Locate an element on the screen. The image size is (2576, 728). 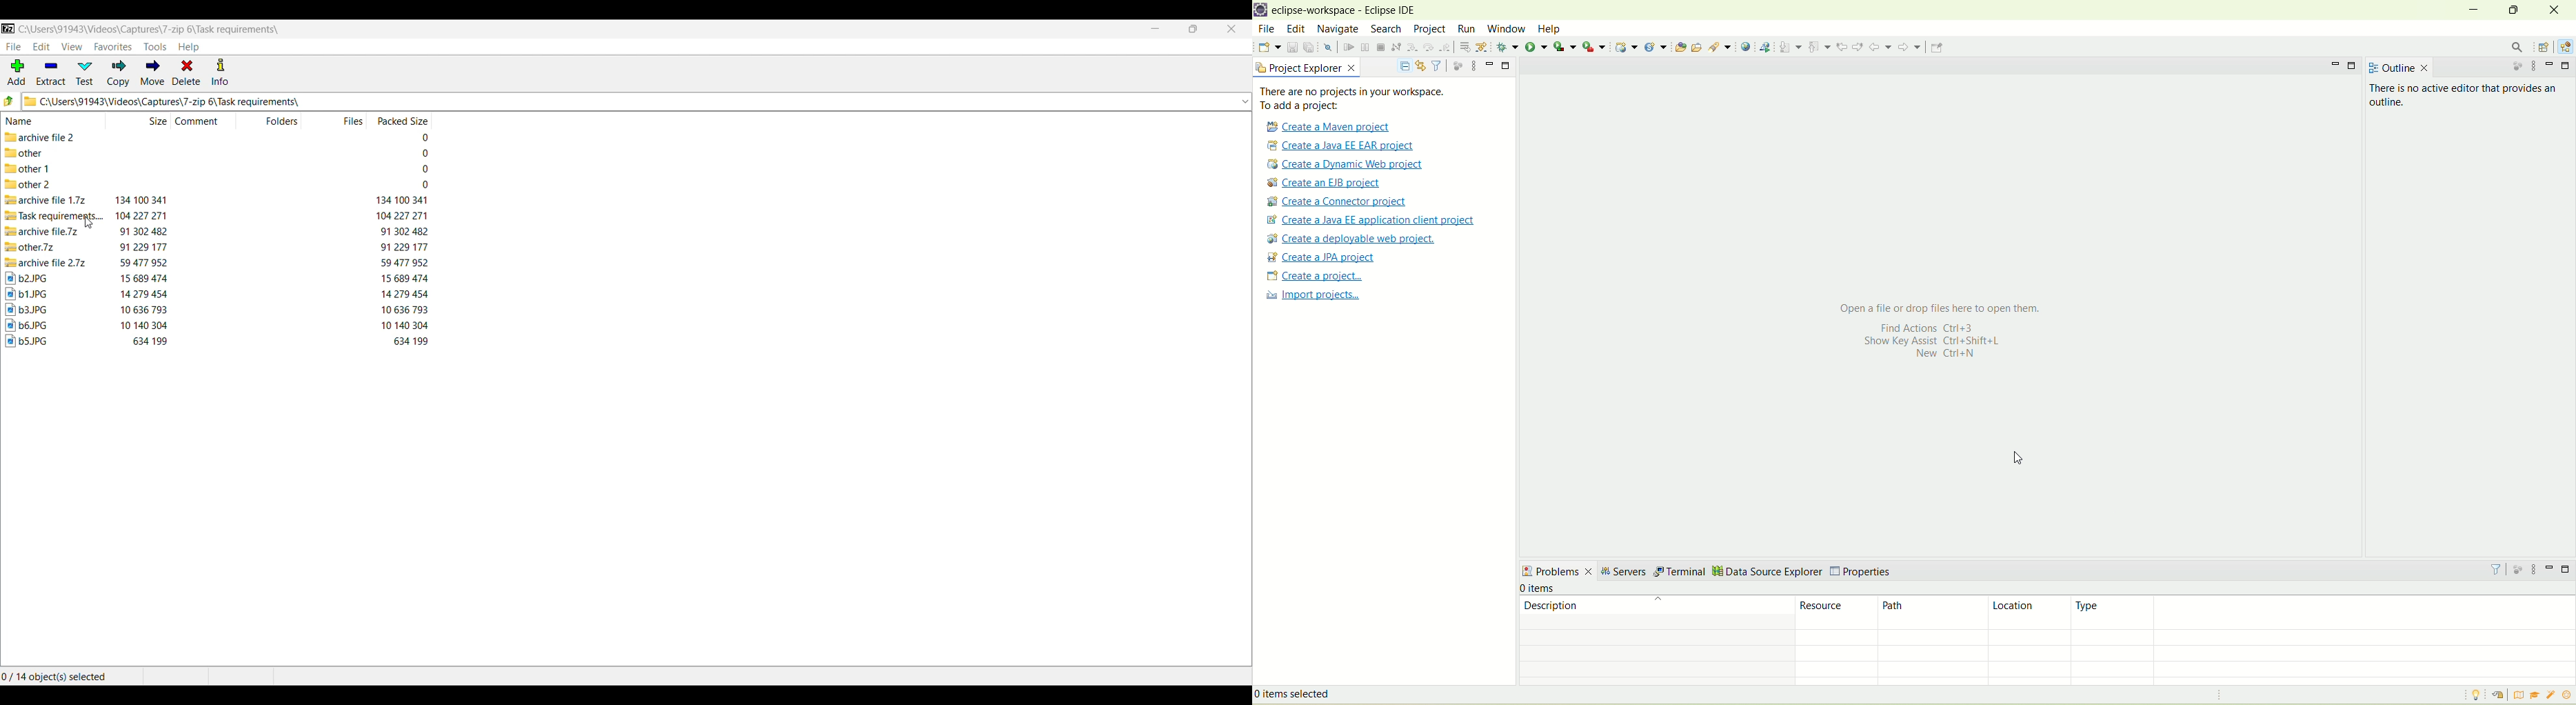
number of items is located at coordinates (1549, 588).